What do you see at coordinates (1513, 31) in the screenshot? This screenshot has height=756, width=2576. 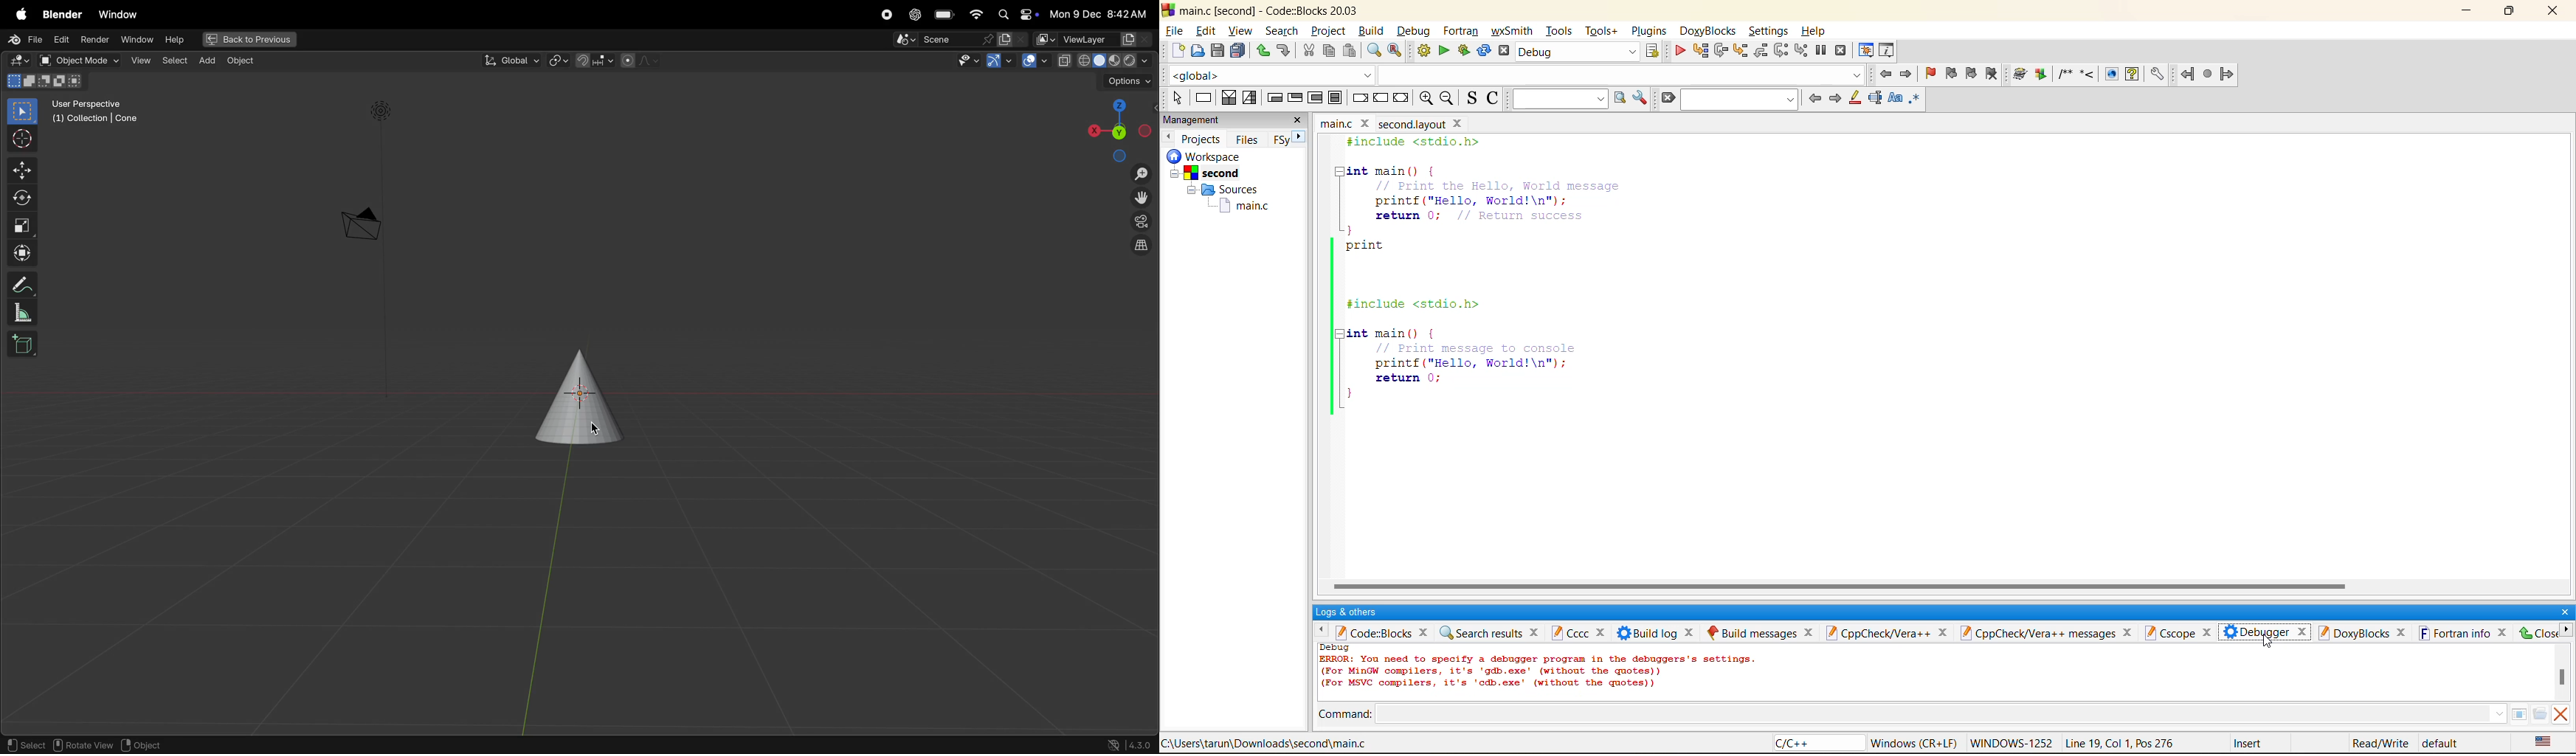 I see `wxsmith` at bounding box center [1513, 31].